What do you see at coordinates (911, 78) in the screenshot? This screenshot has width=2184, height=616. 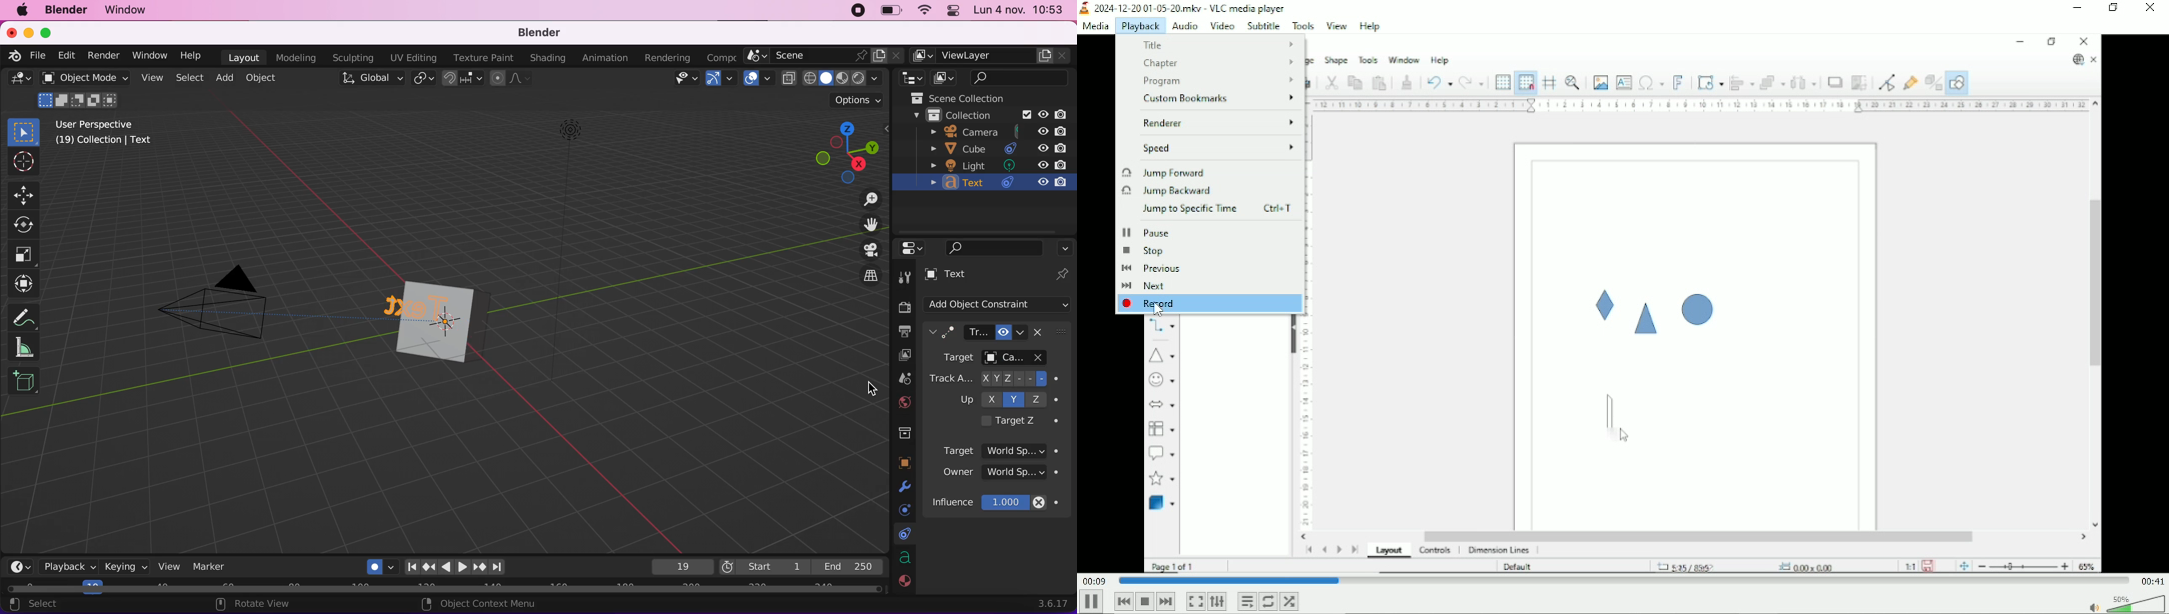 I see `editor type` at bounding box center [911, 78].